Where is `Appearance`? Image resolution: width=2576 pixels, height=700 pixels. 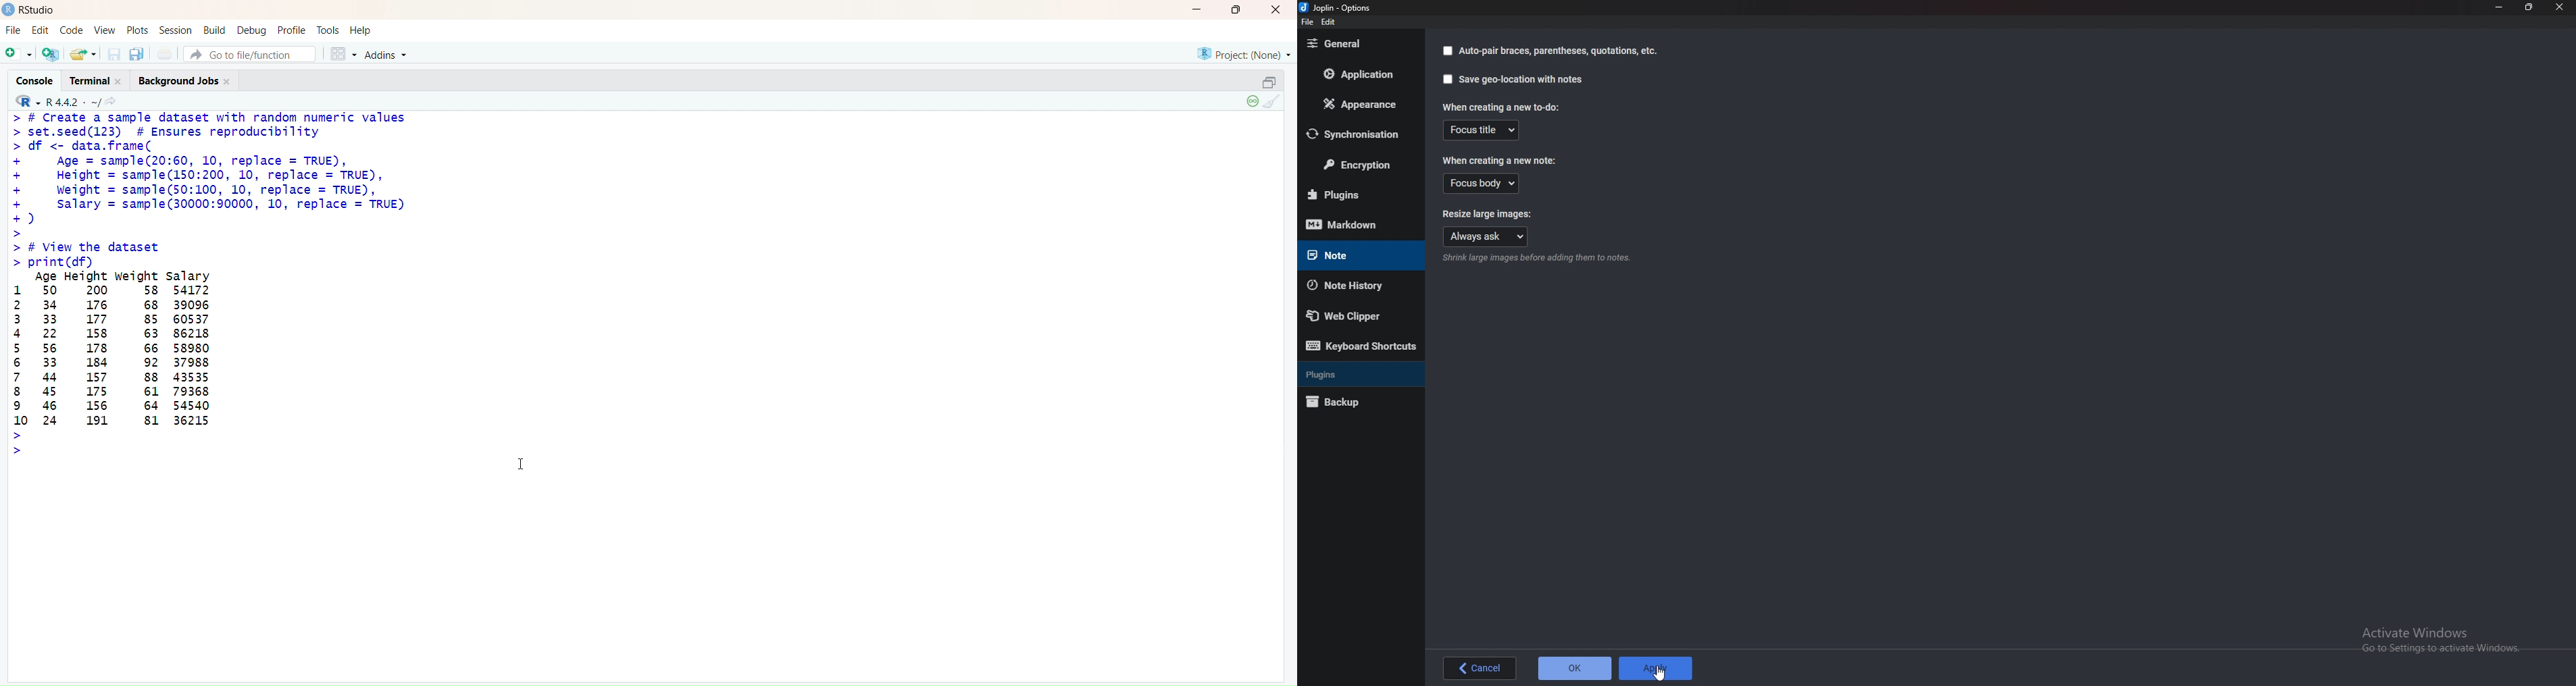
Appearance is located at coordinates (1360, 103).